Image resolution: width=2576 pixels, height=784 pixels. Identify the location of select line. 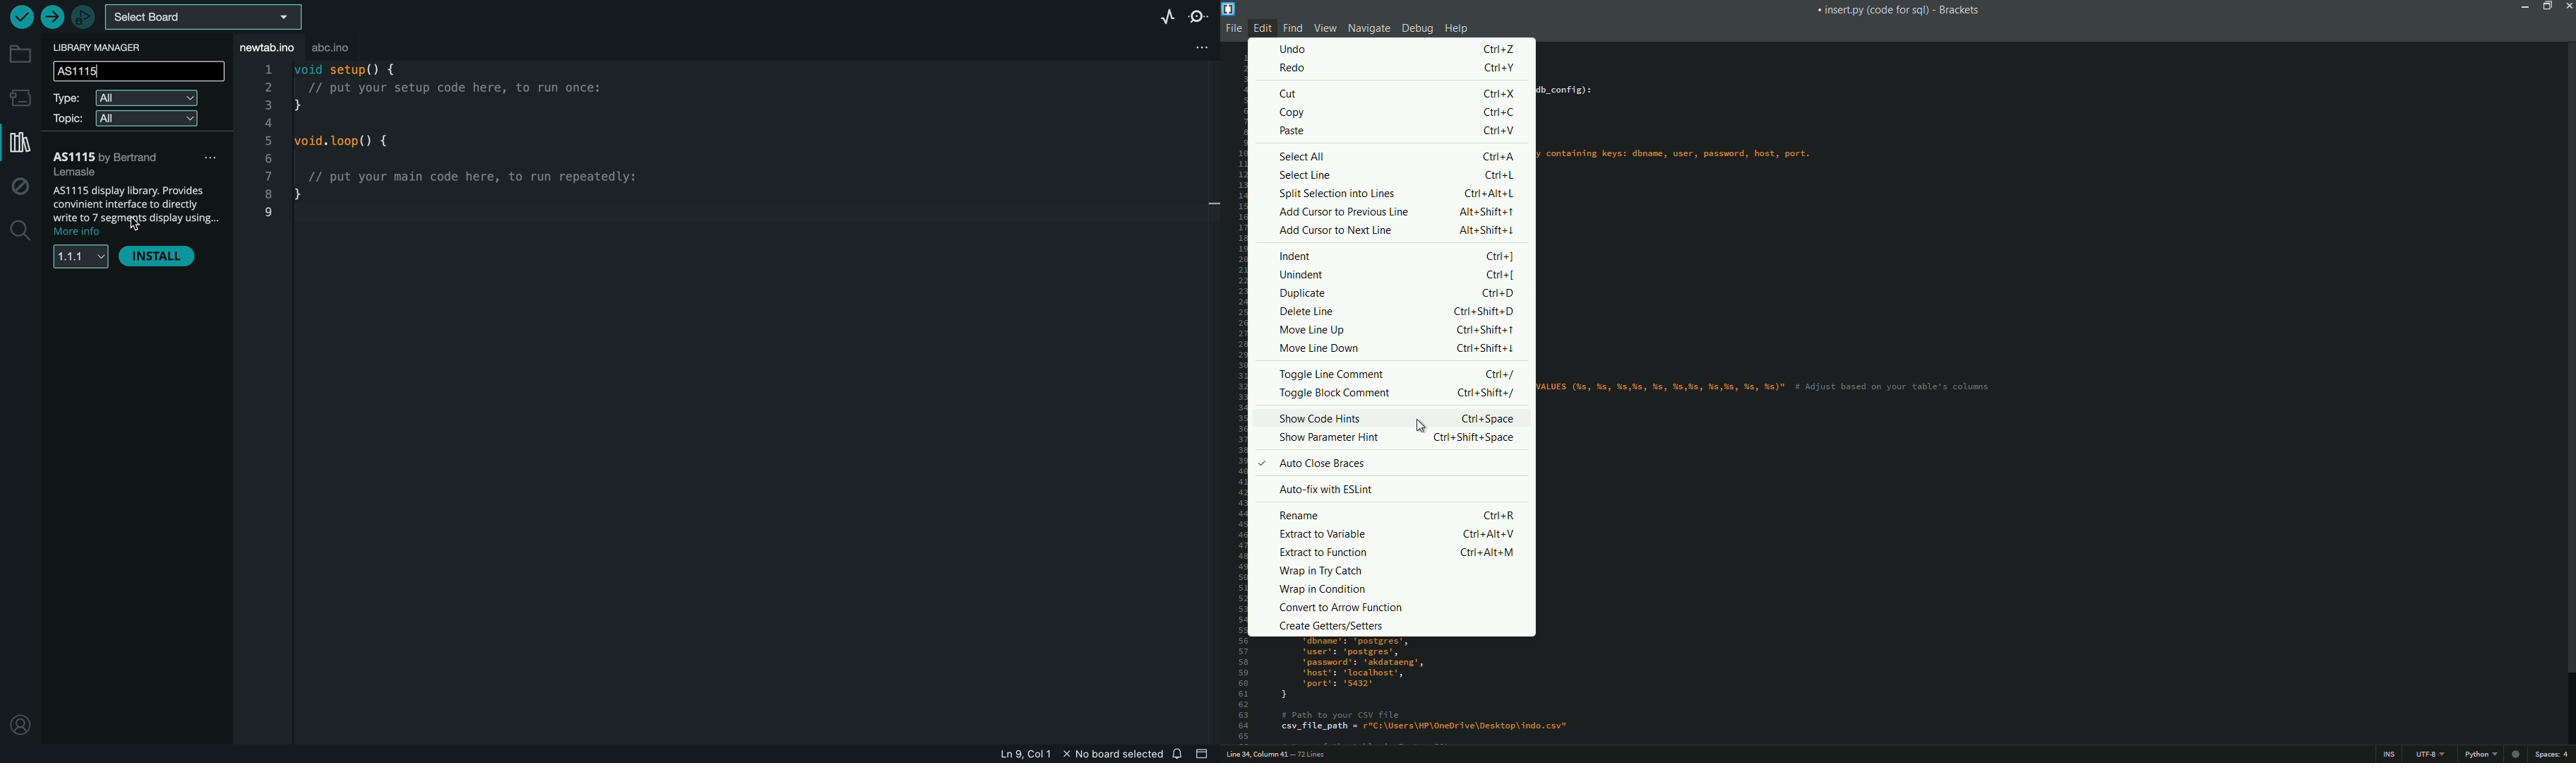
(1303, 175).